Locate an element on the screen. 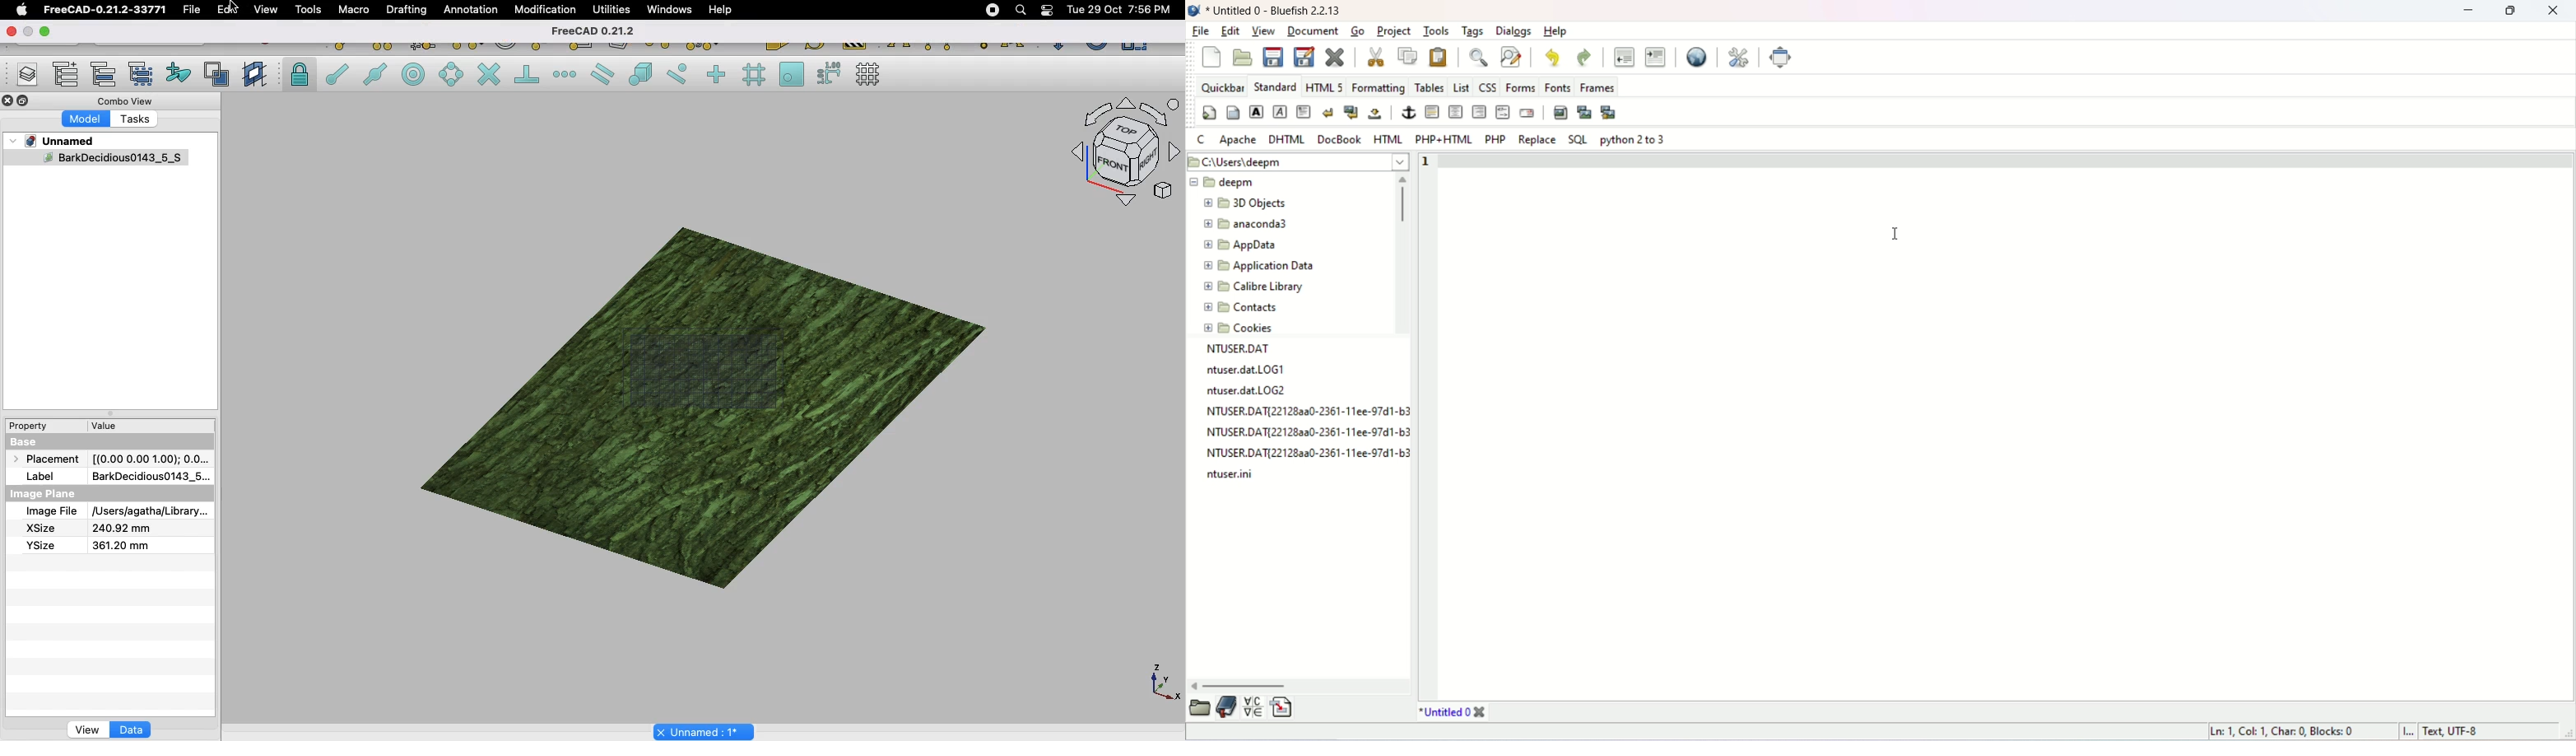  DHTML is located at coordinates (1284, 140).